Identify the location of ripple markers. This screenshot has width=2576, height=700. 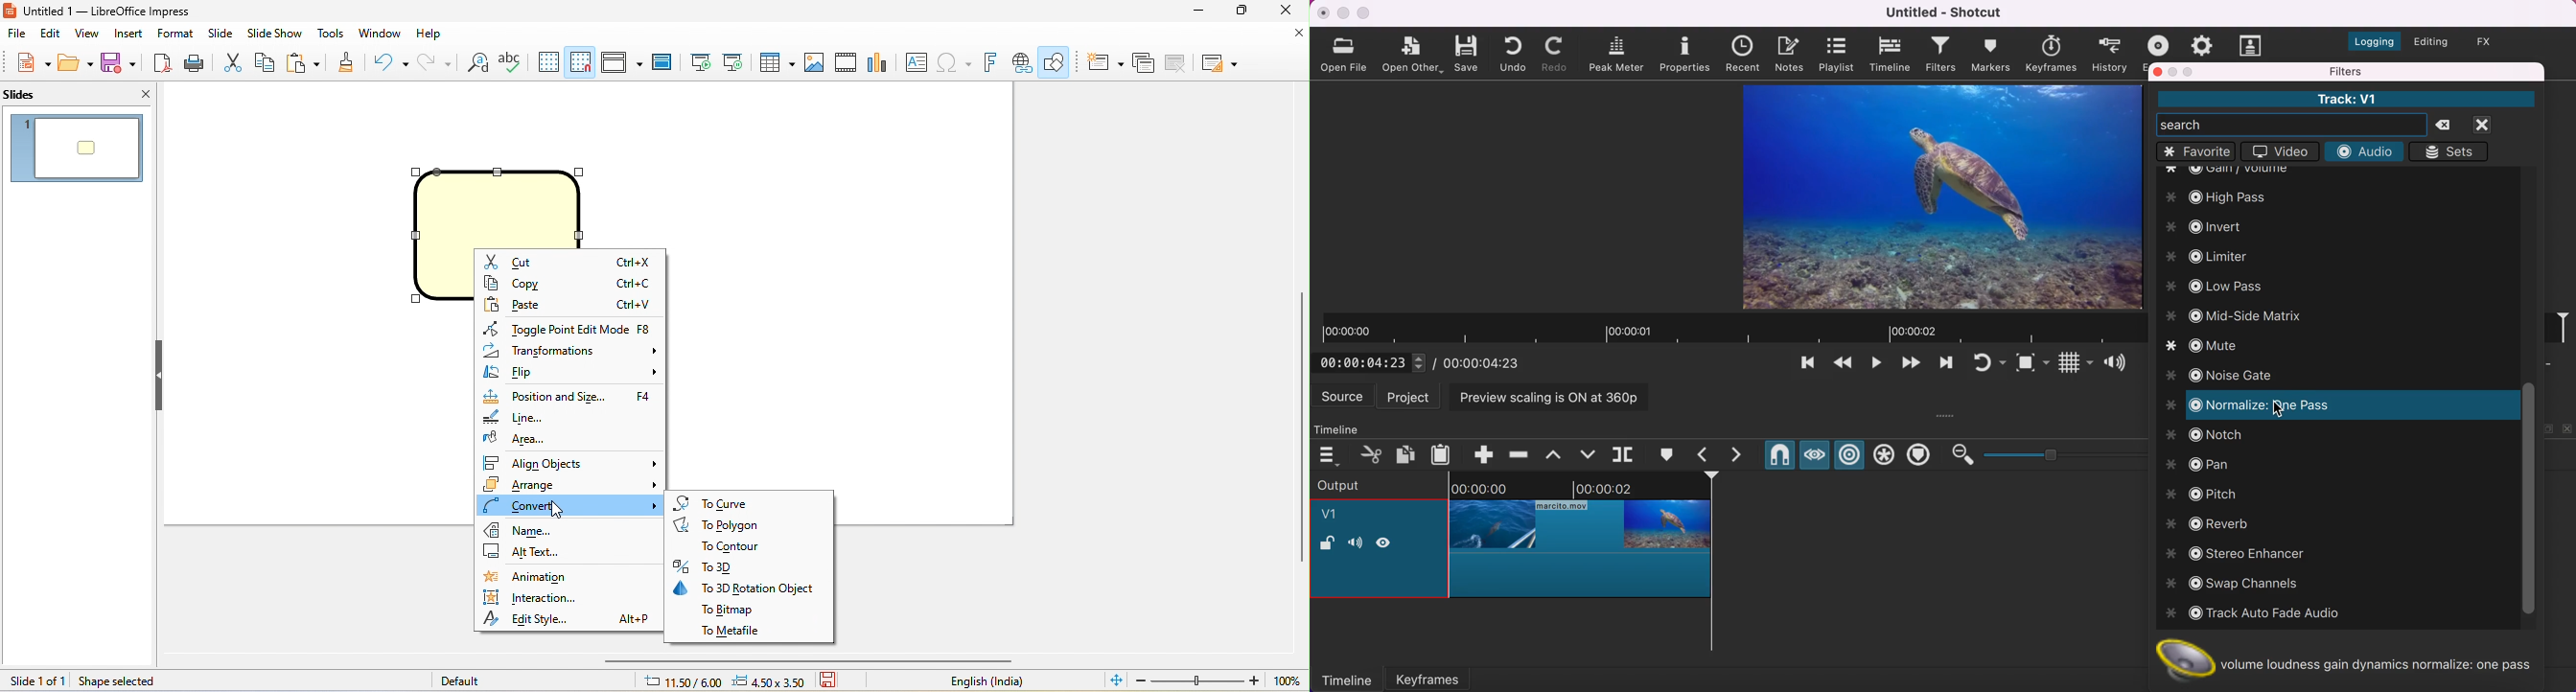
(1921, 456).